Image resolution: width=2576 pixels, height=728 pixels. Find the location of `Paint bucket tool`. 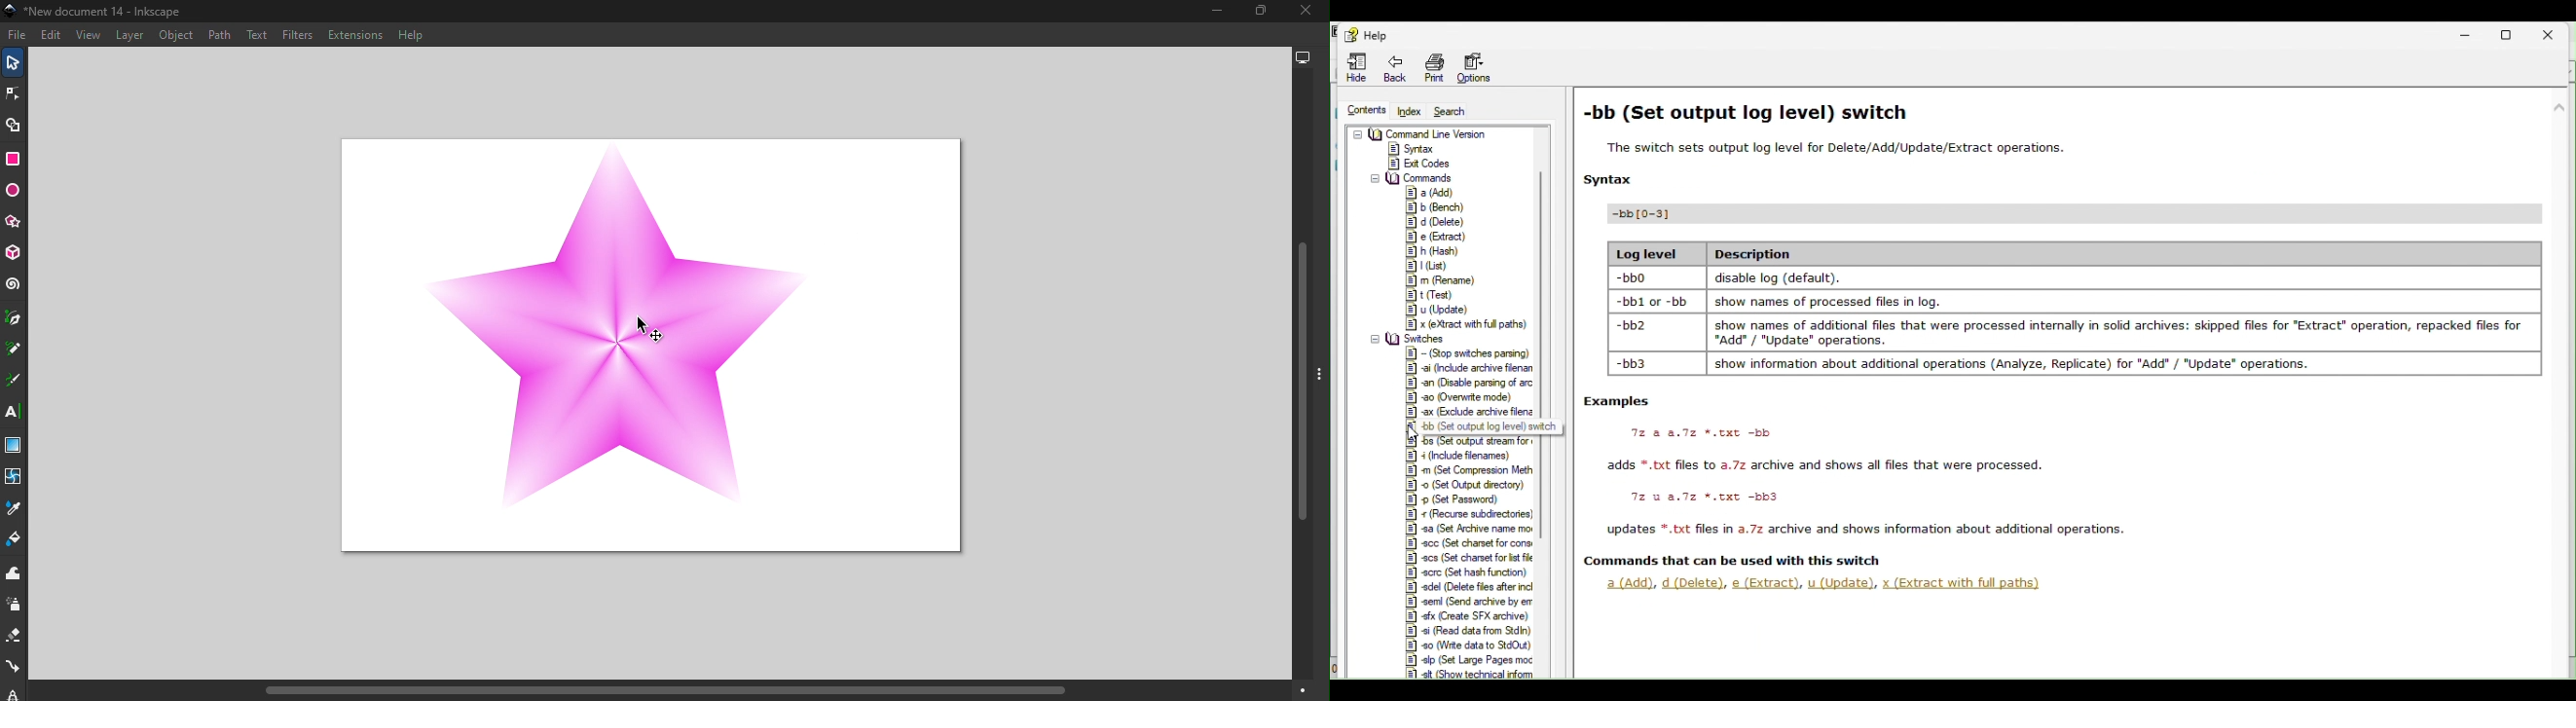

Paint bucket tool is located at coordinates (18, 536).